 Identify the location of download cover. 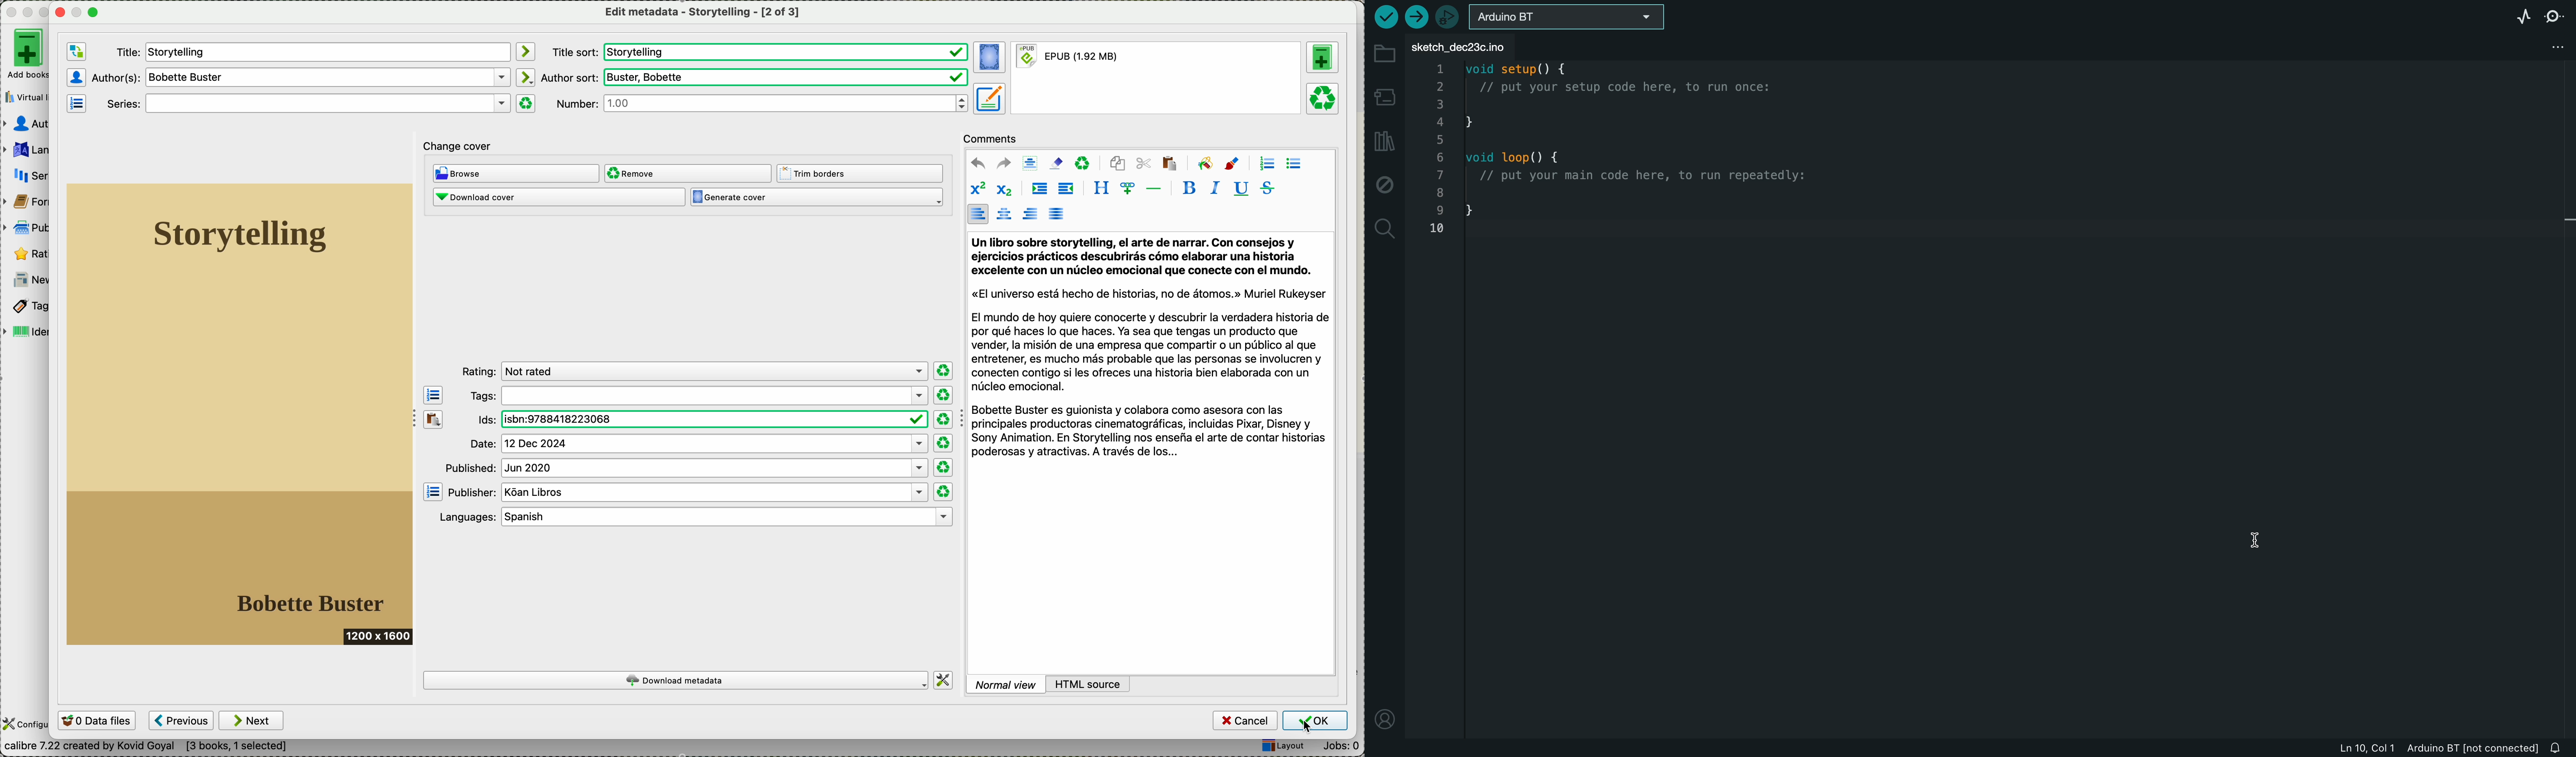
(558, 199).